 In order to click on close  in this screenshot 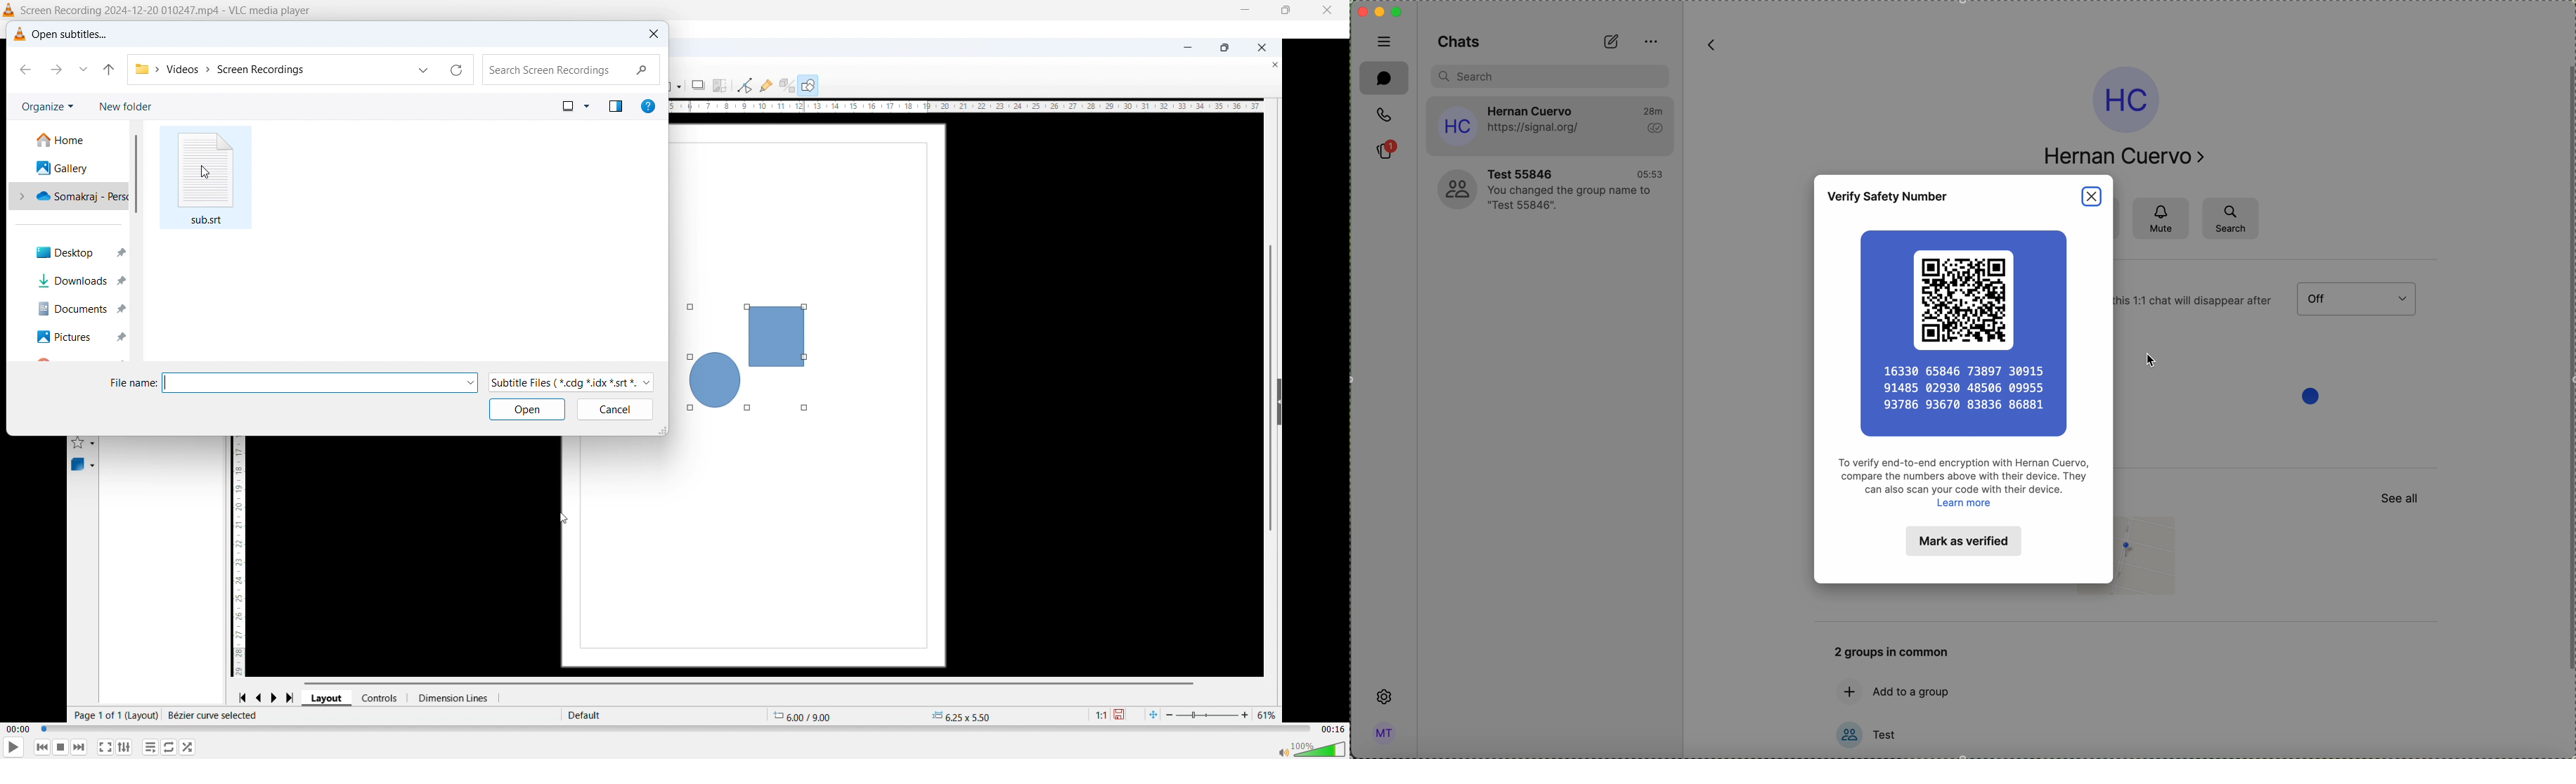, I will do `click(1328, 11)`.